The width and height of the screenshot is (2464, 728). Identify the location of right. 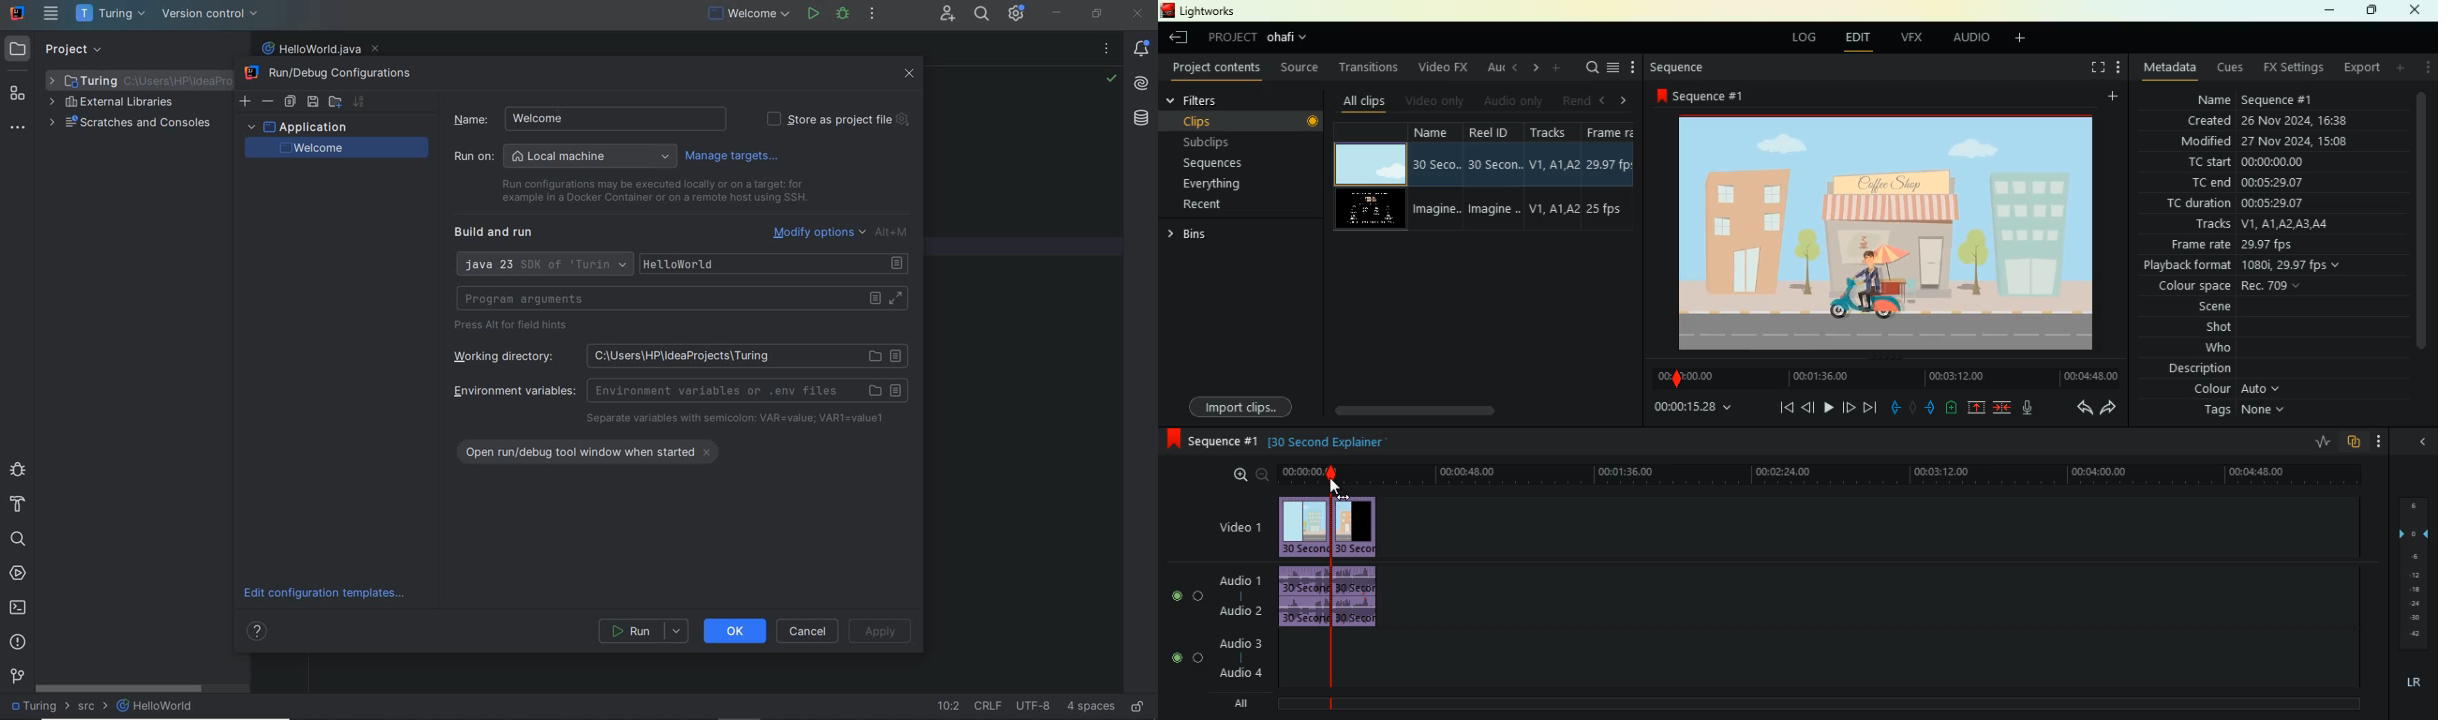
(1626, 102).